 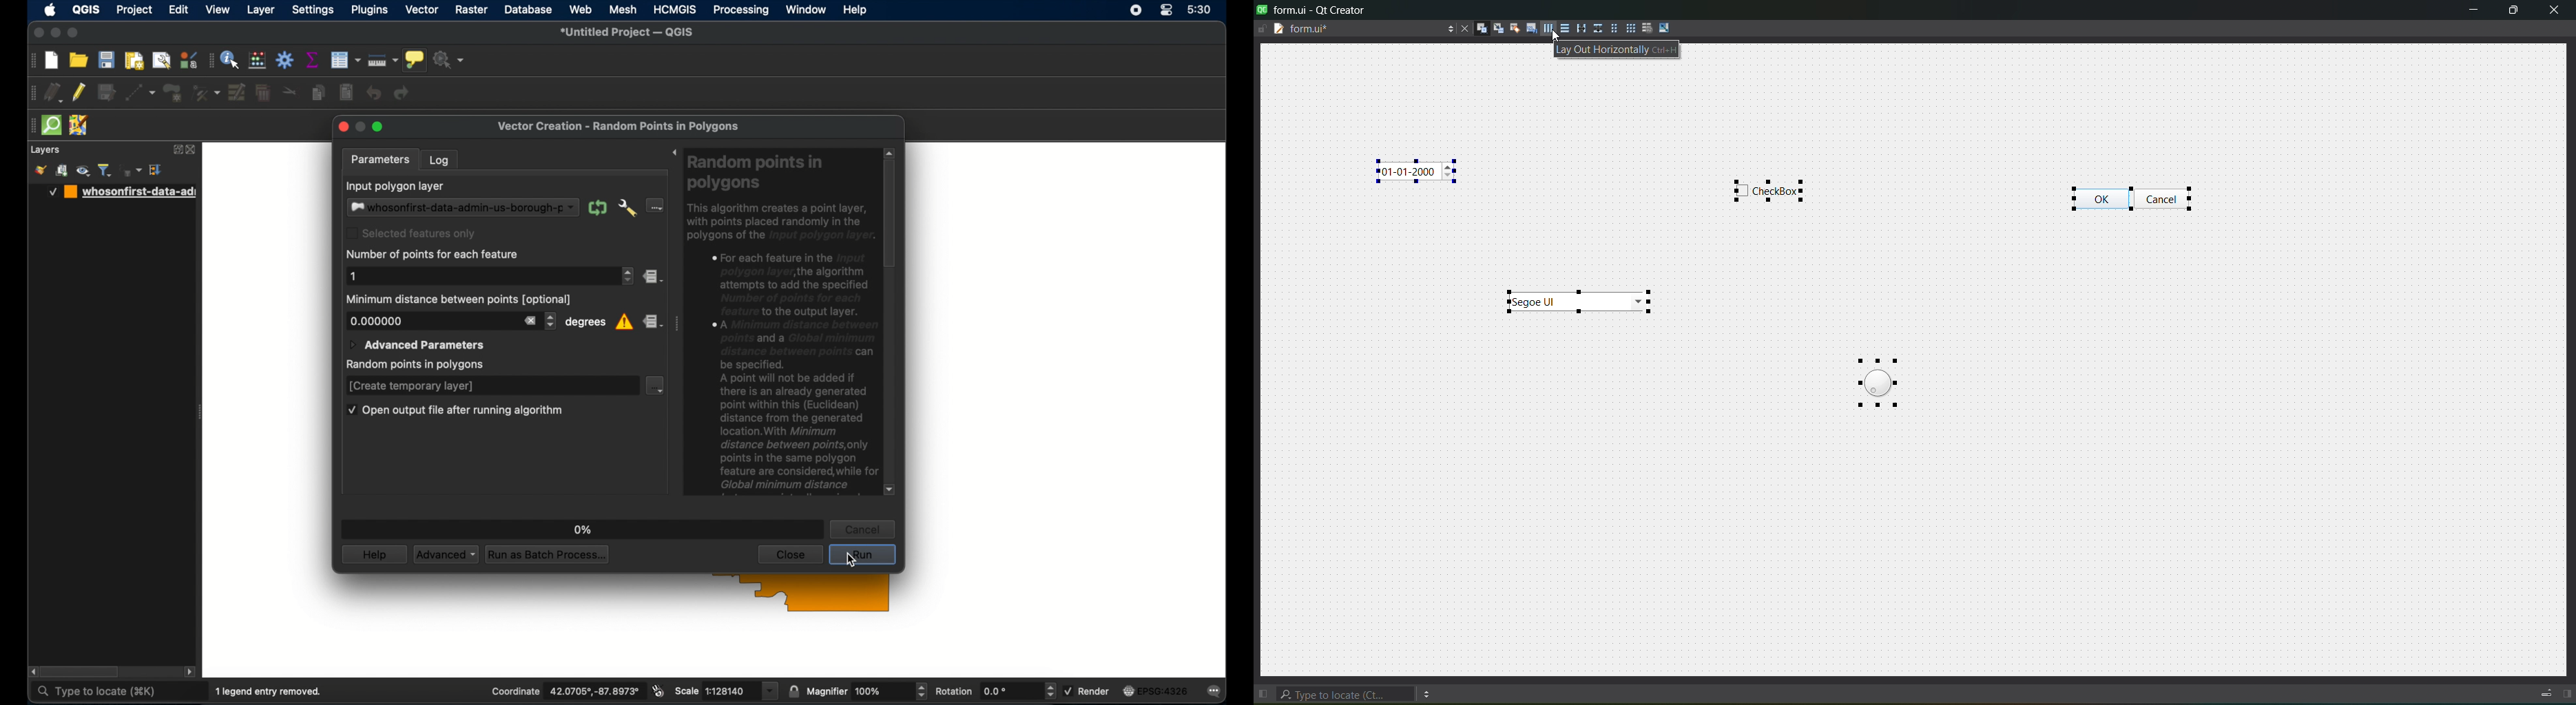 I want to click on stepper  buttons, so click(x=551, y=321).